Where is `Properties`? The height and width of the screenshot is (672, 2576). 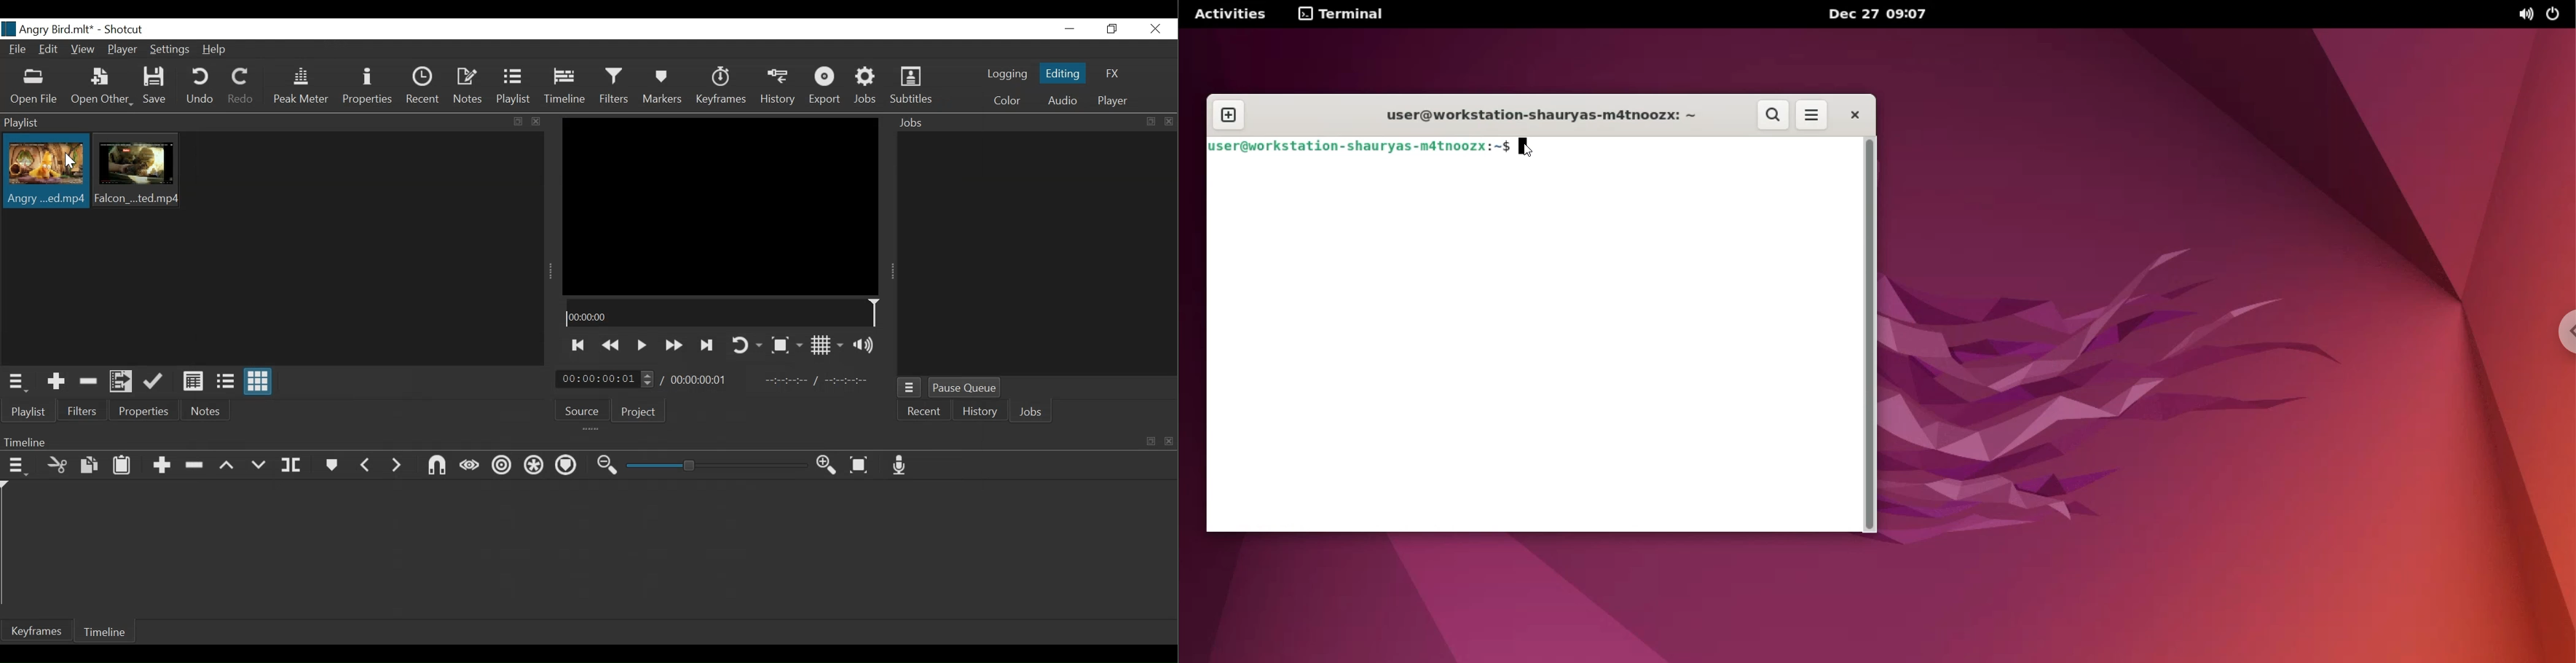
Properties is located at coordinates (142, 411).